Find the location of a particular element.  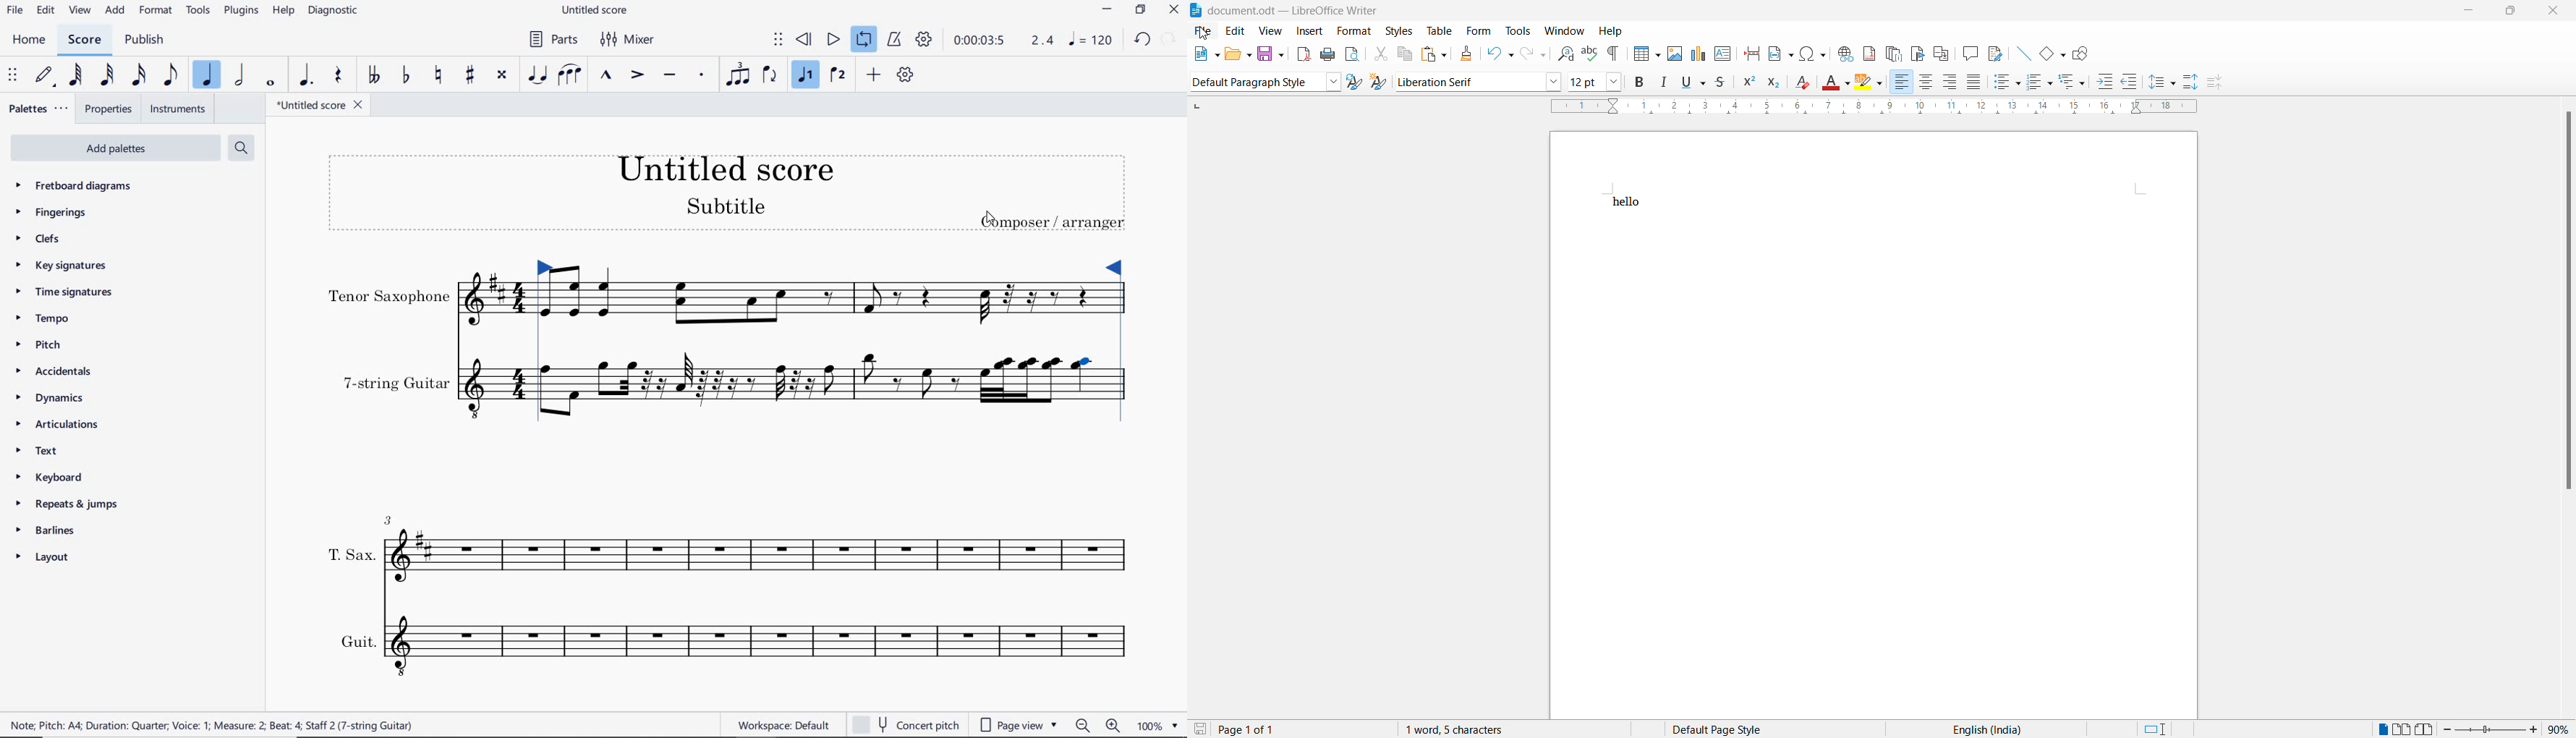

Italic is located at coordinates (1663, 85).